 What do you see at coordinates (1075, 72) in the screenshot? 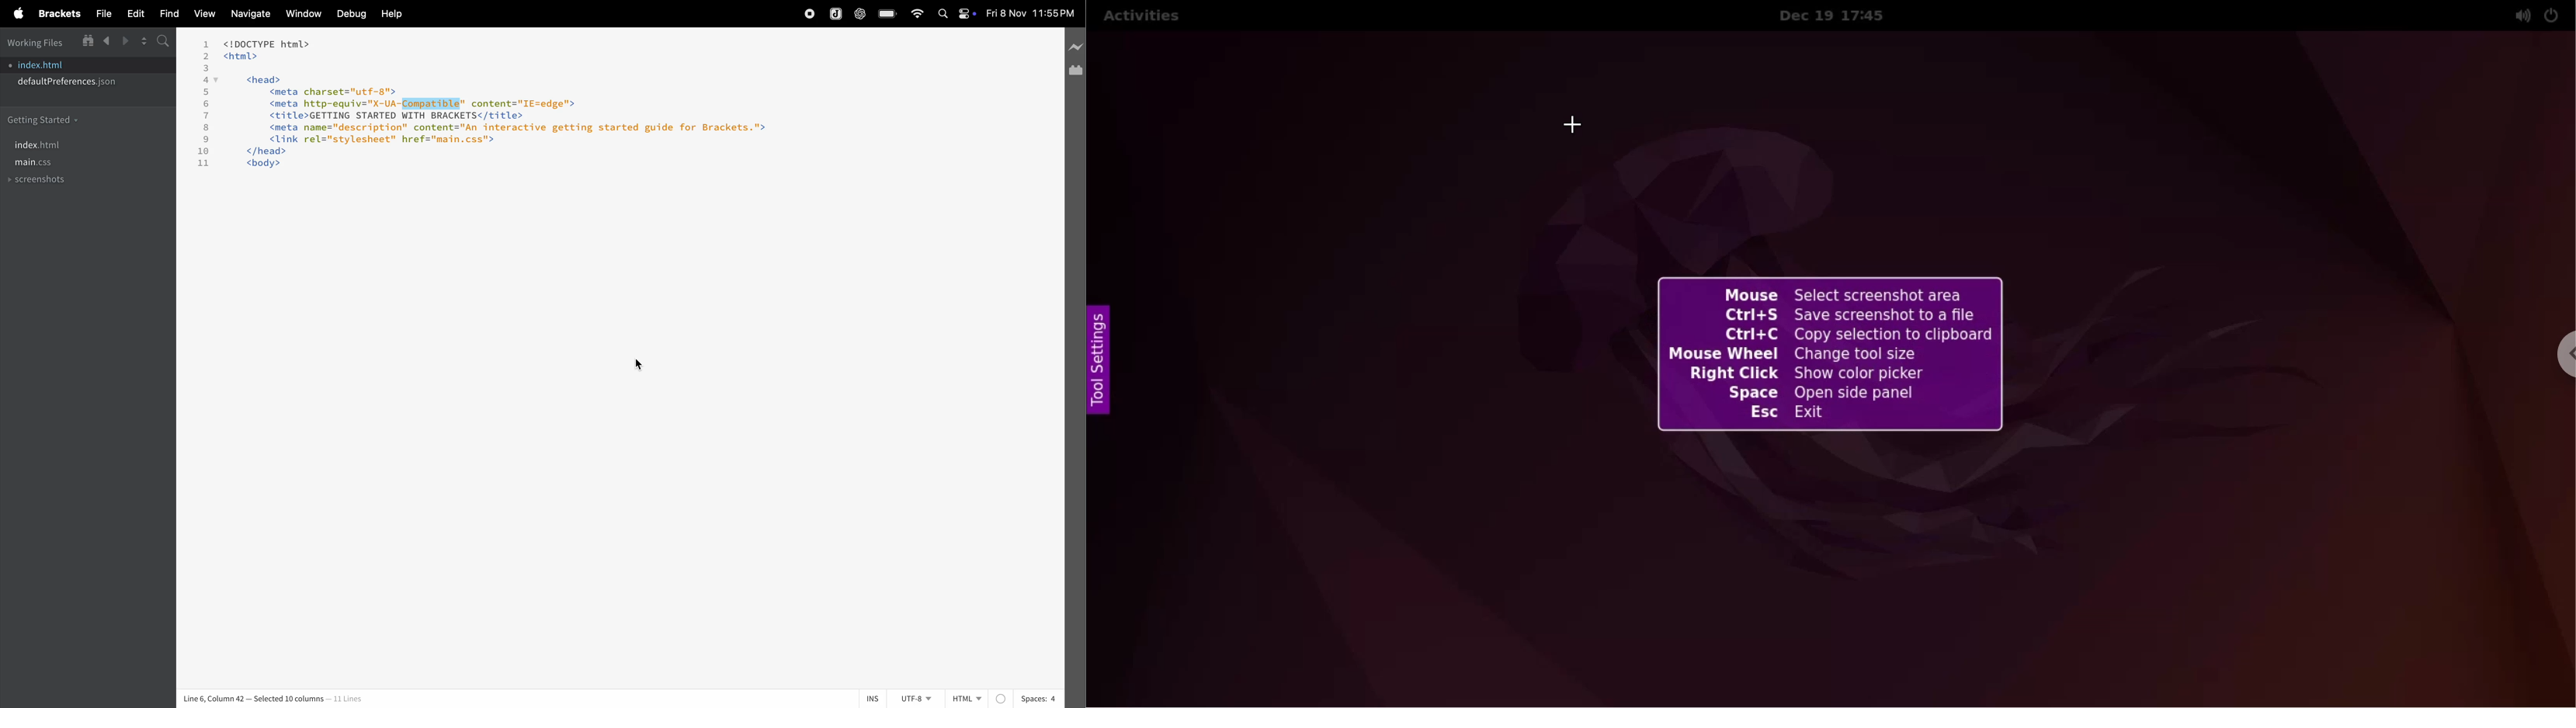
I see `extension manager` at bounding box center [1075, 72].